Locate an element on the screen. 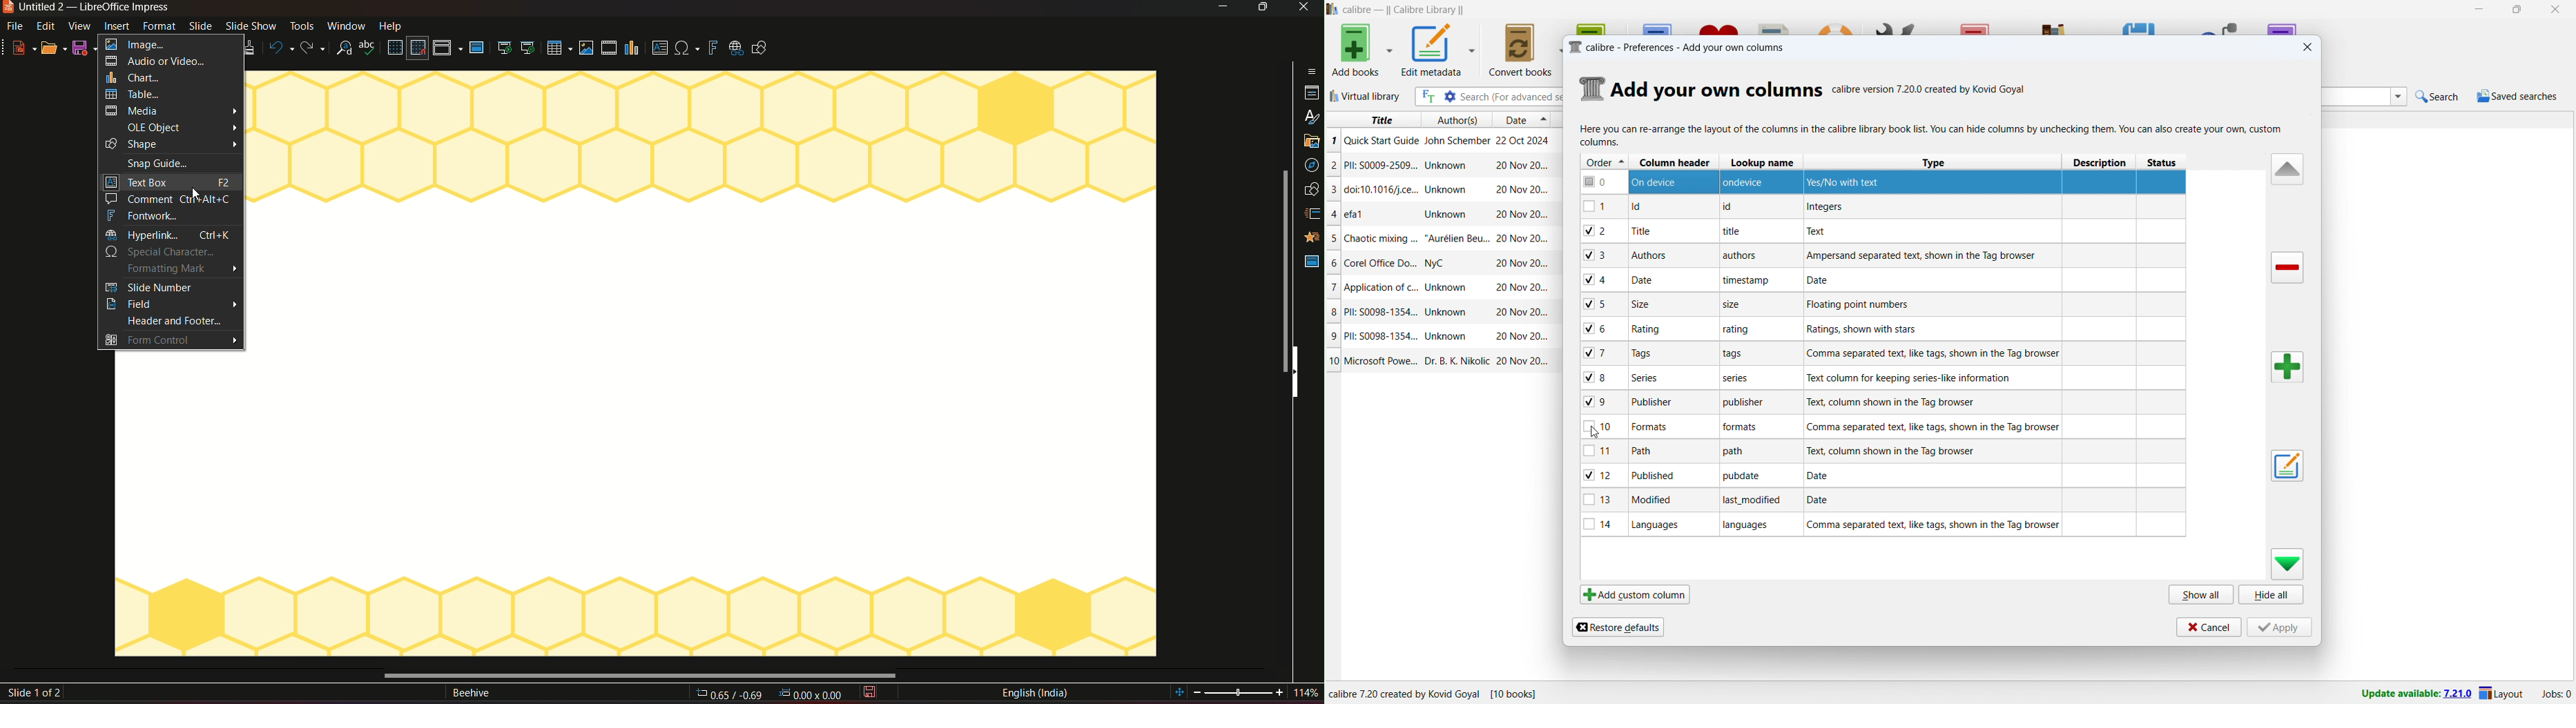  media is located at coordinates (172, 111).